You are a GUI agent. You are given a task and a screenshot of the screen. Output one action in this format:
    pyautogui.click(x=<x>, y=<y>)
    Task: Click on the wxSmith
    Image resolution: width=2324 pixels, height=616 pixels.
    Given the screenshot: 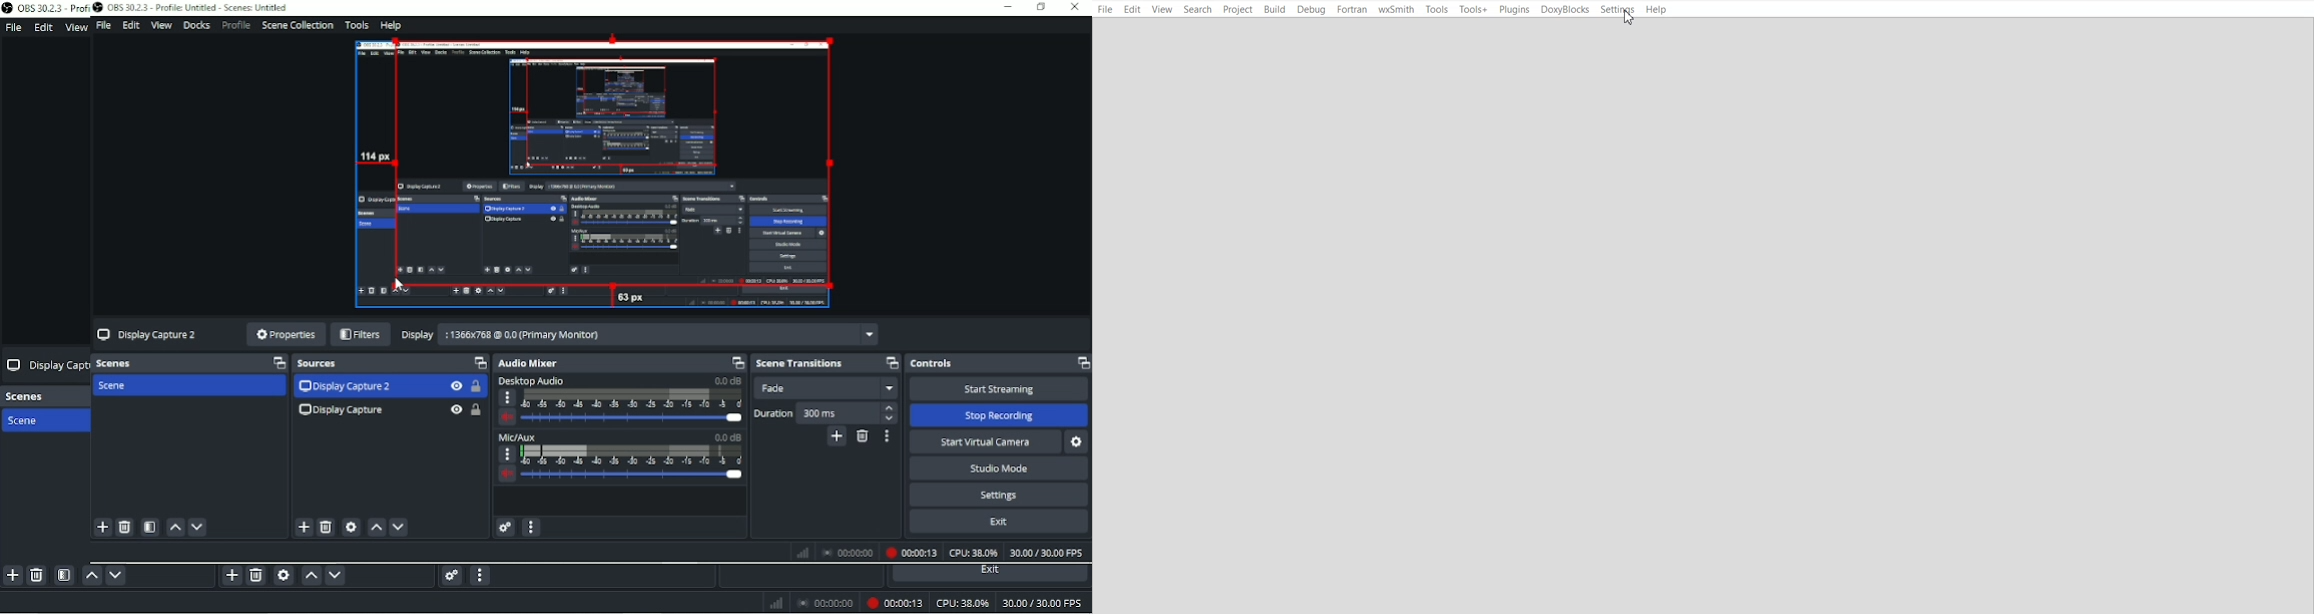 What is the action you would take?
    pyautogui.click(x=1396, y=10)
    